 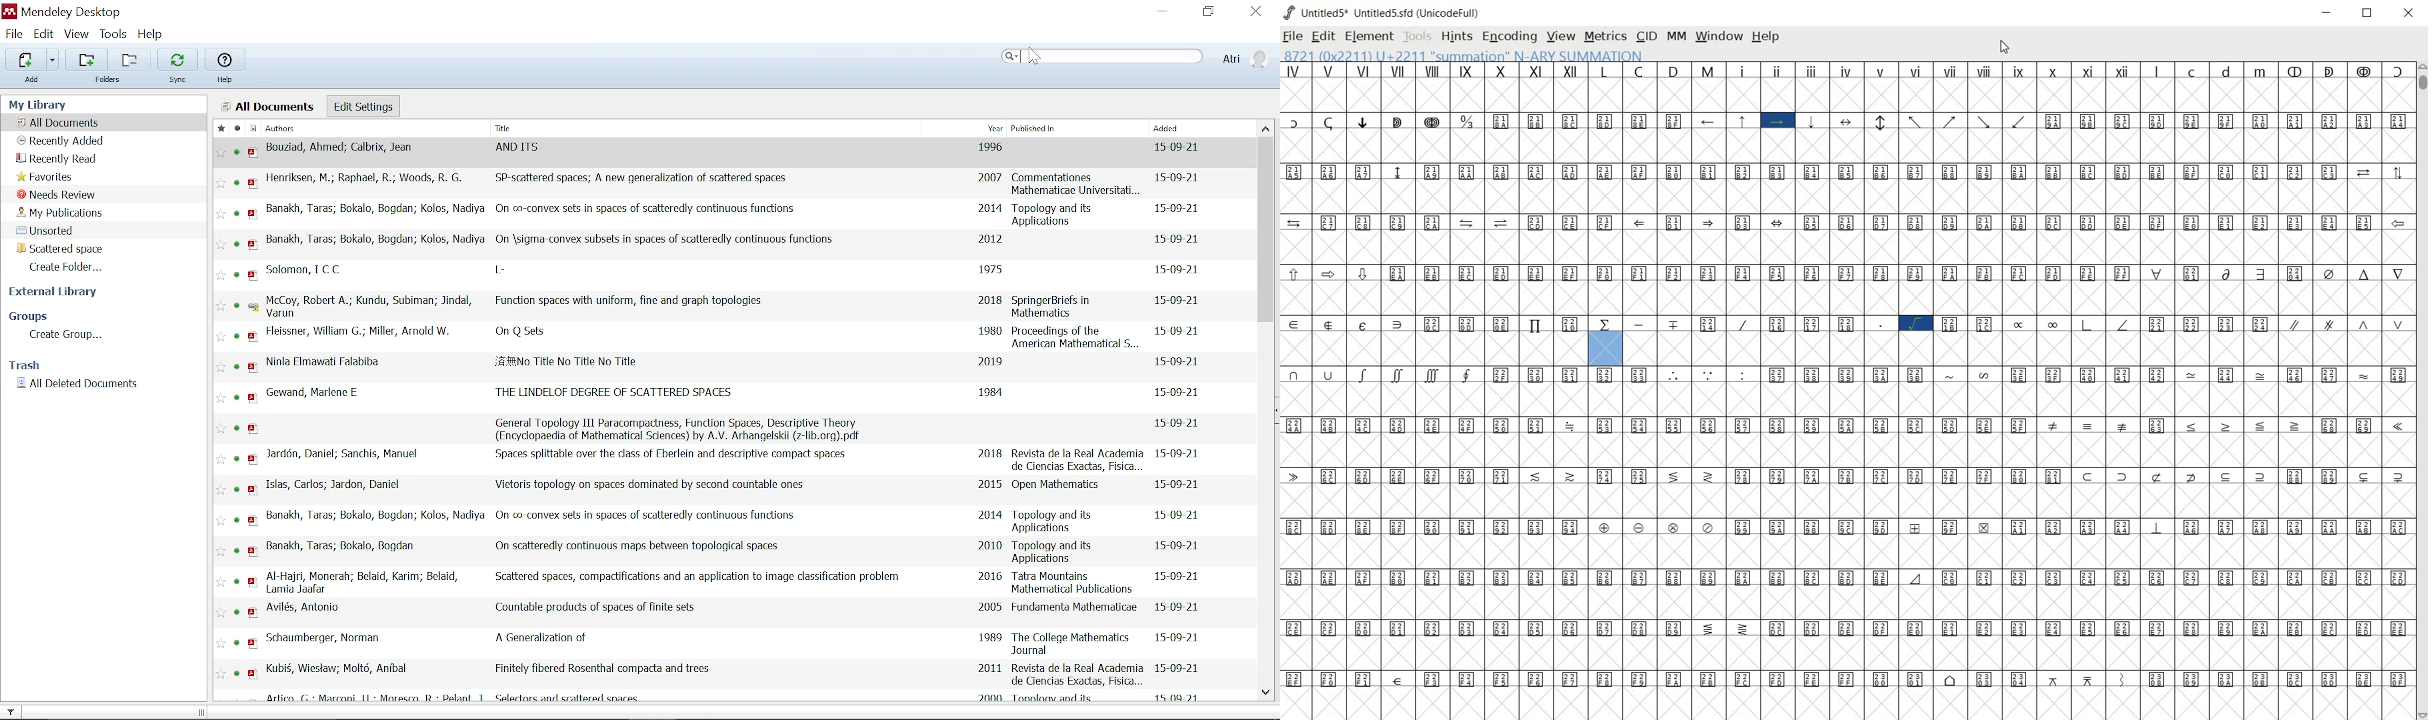 What do you see at coordinates (221, 674) in the screenshot?
I see `Add to favorite` at bounding box center [221, 674].